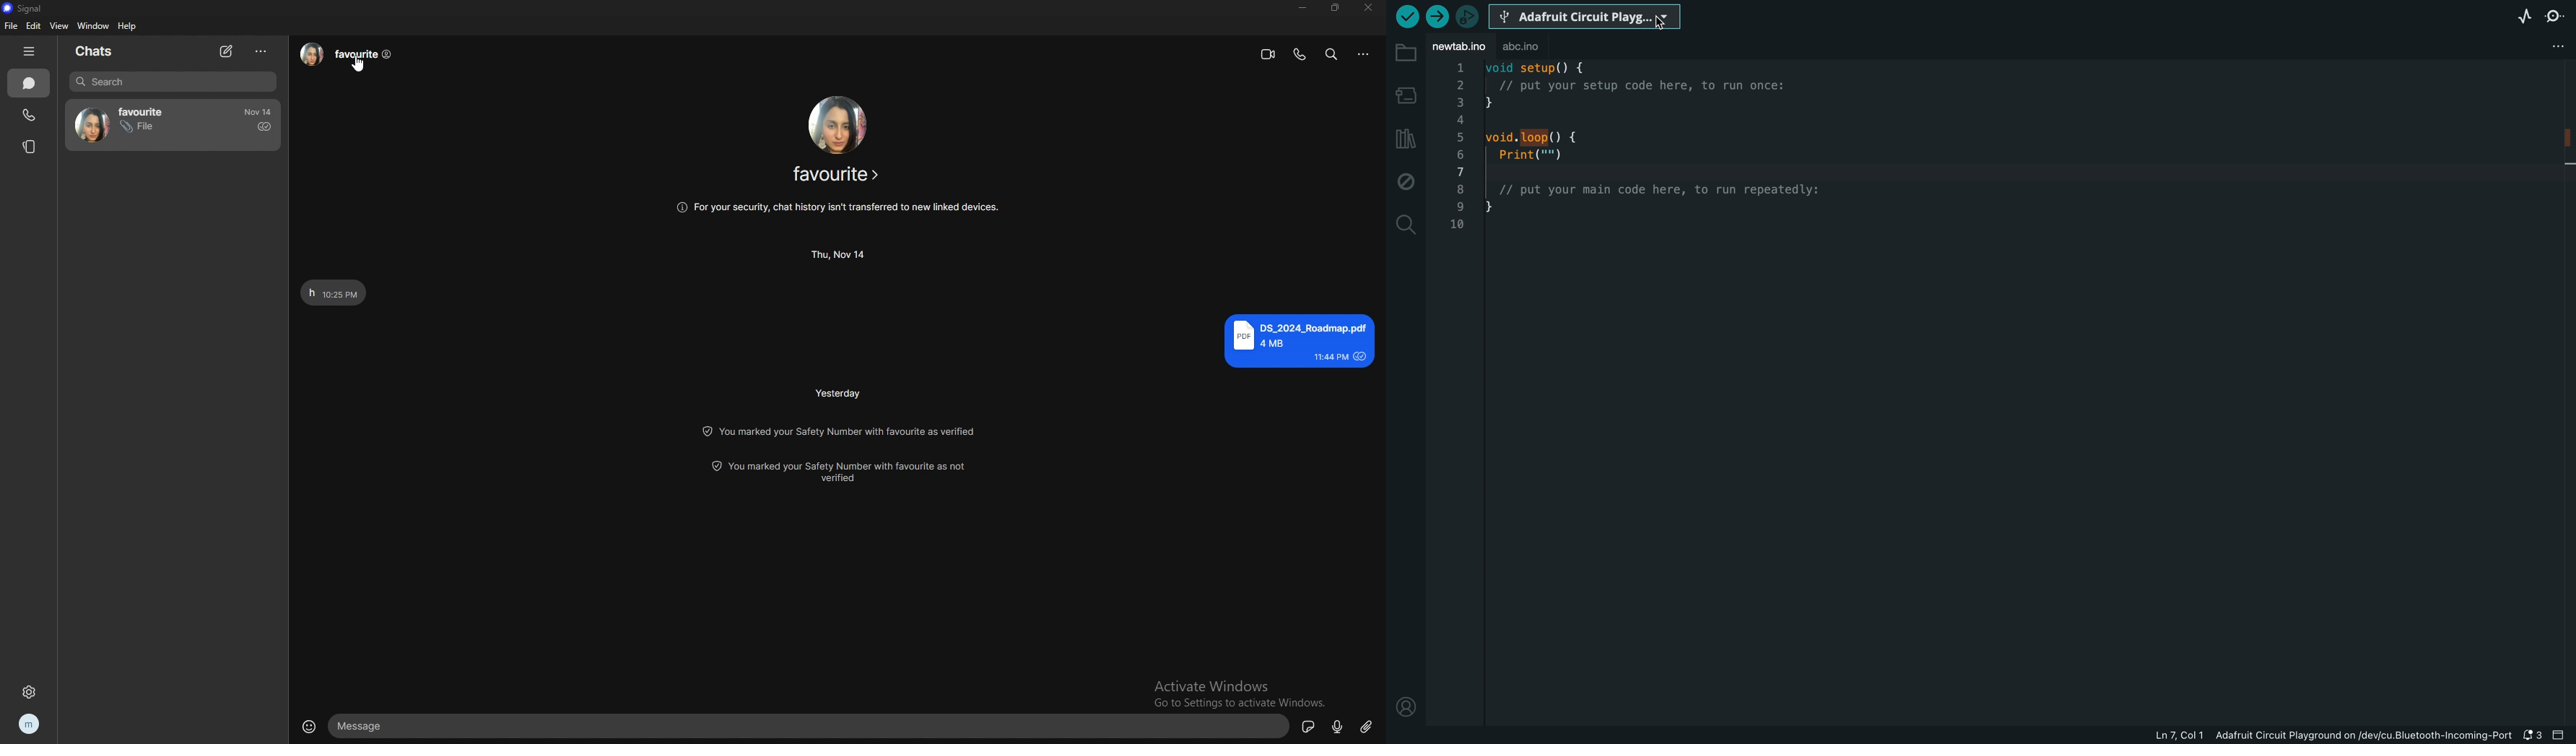  I want to click on hide tab, so click(28, 51).